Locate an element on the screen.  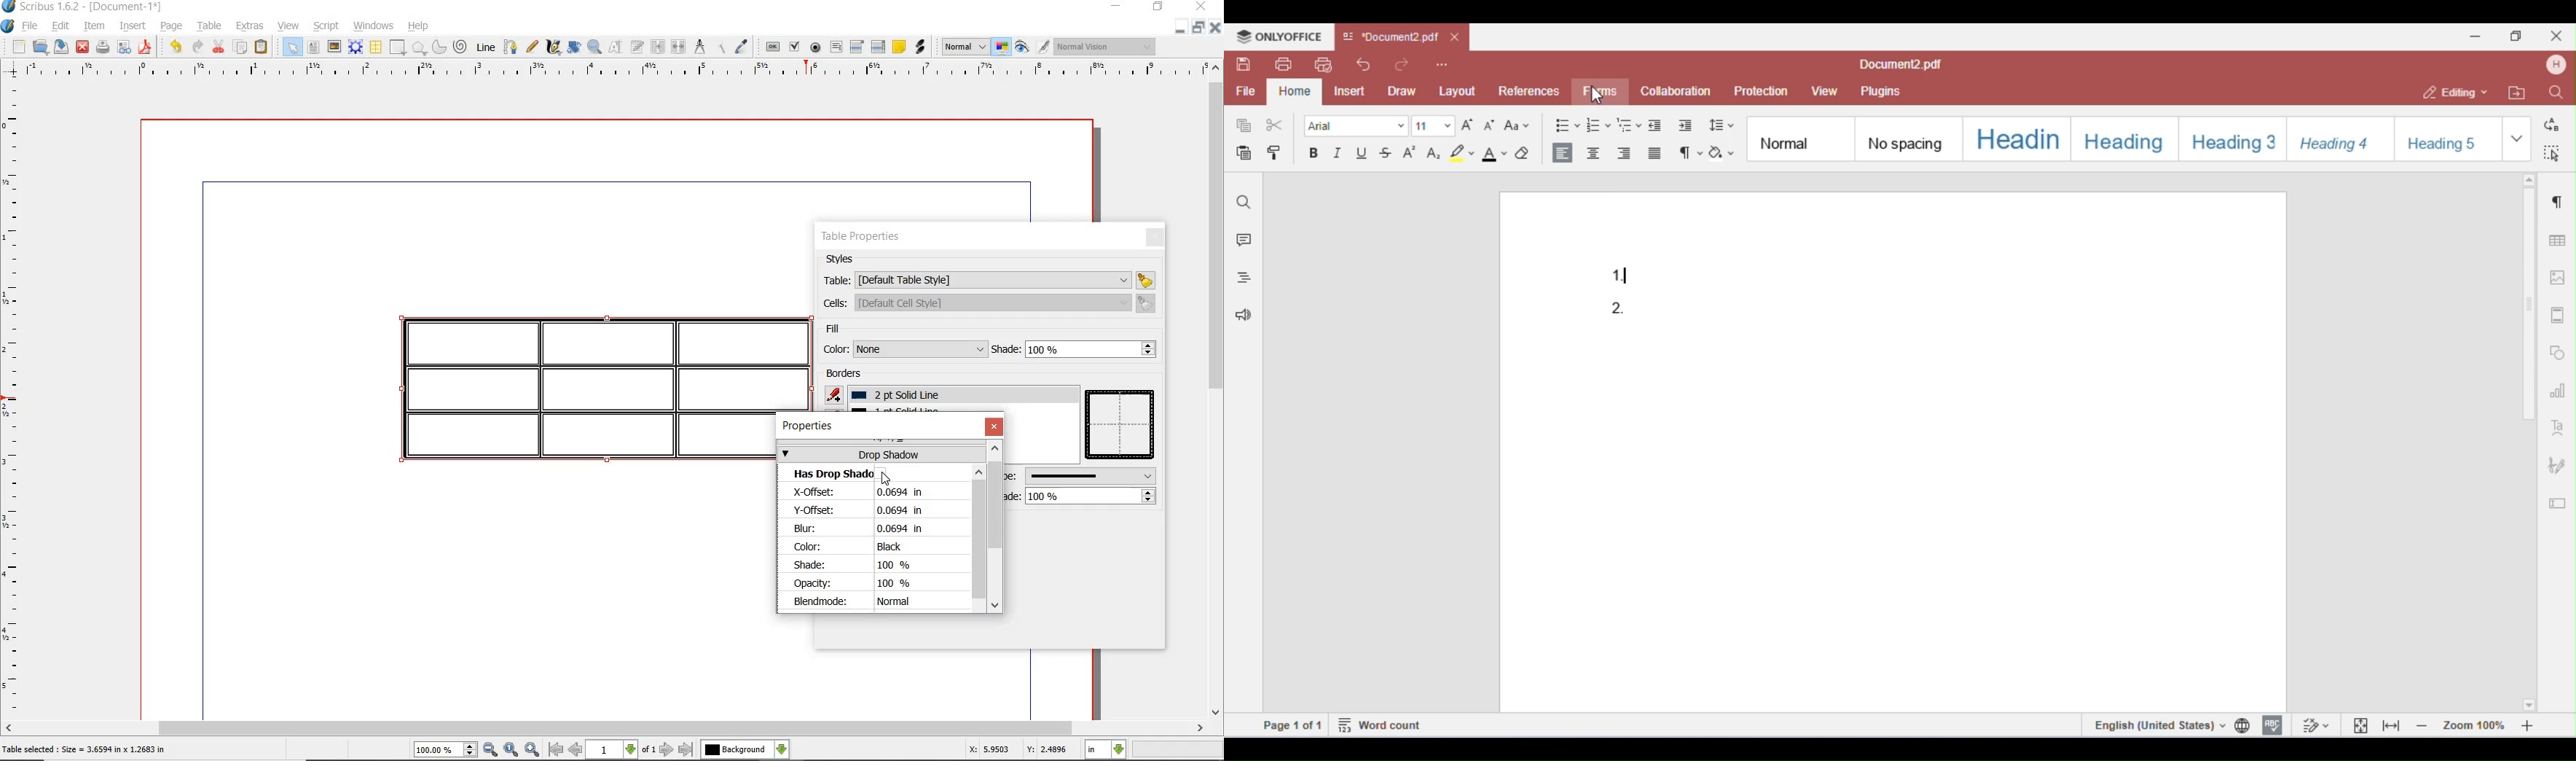
pdf push button is located at coordinates (773, 47).